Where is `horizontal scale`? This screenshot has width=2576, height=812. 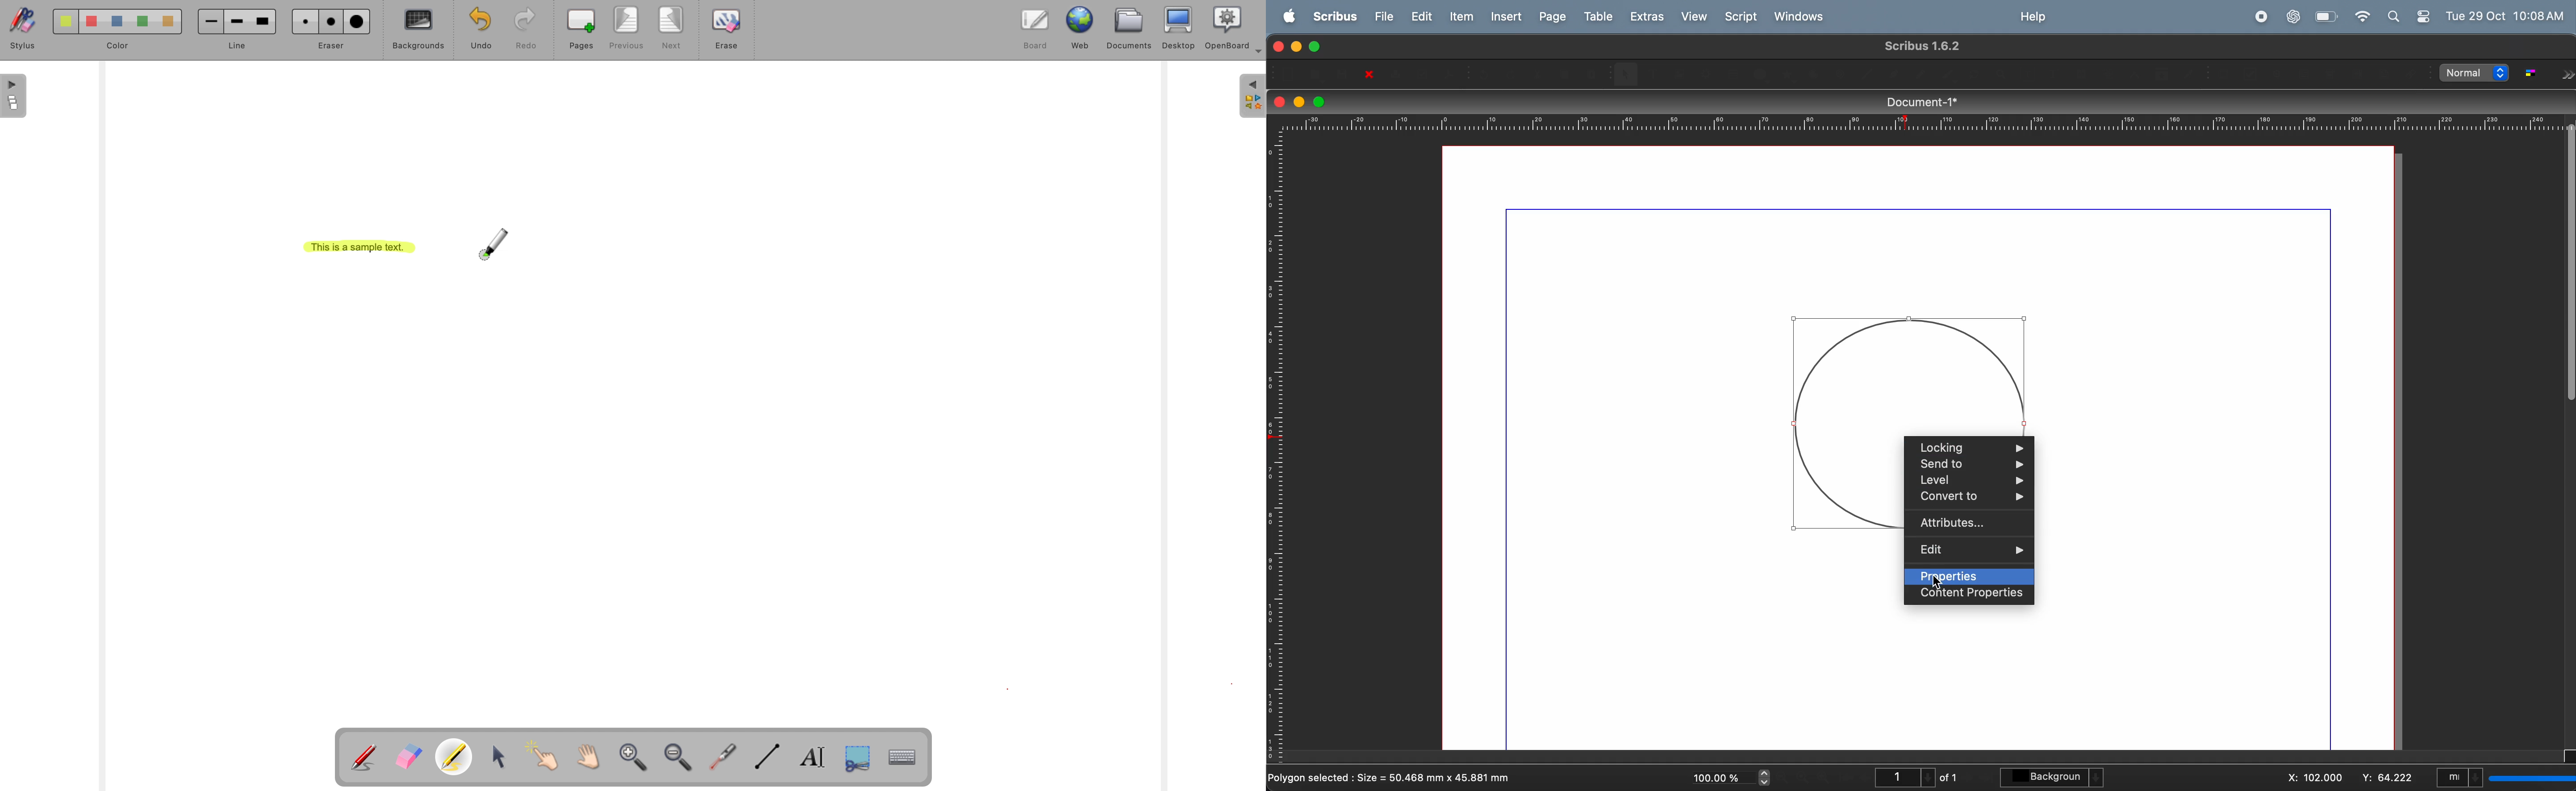
horizontal scale is located at coordinates (1915, 122).